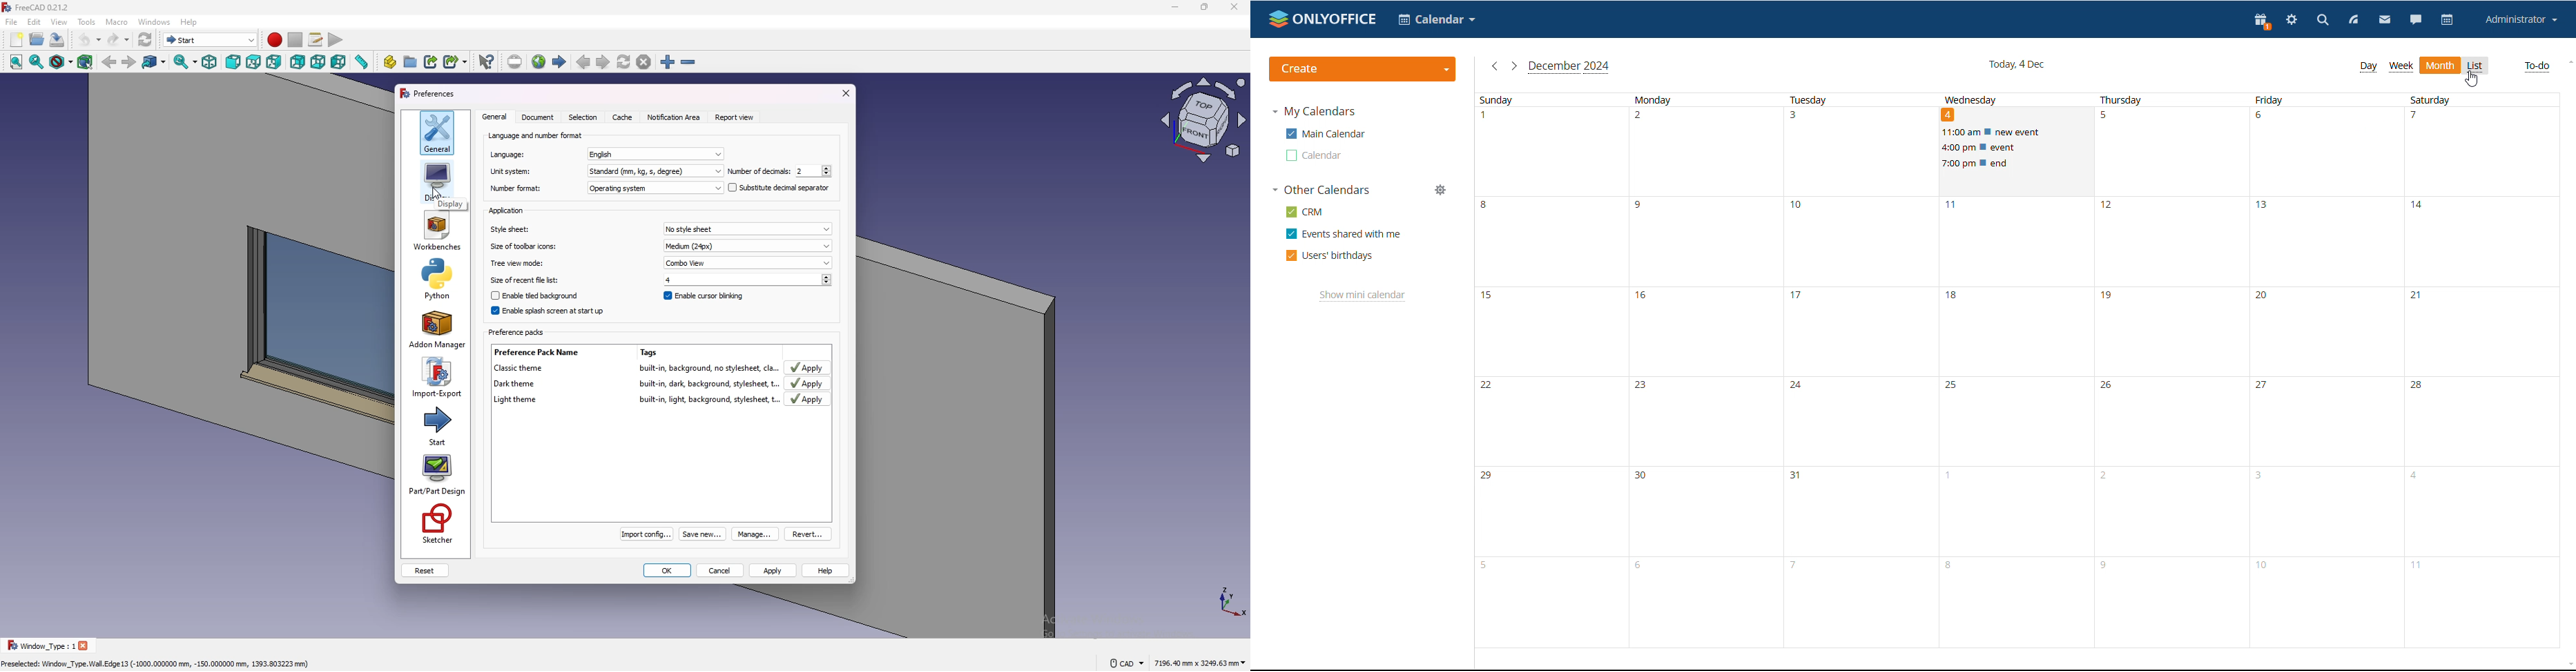  Describe the element at coordinates (689, 63) in the screenshot. I see `zoom out` at that location.